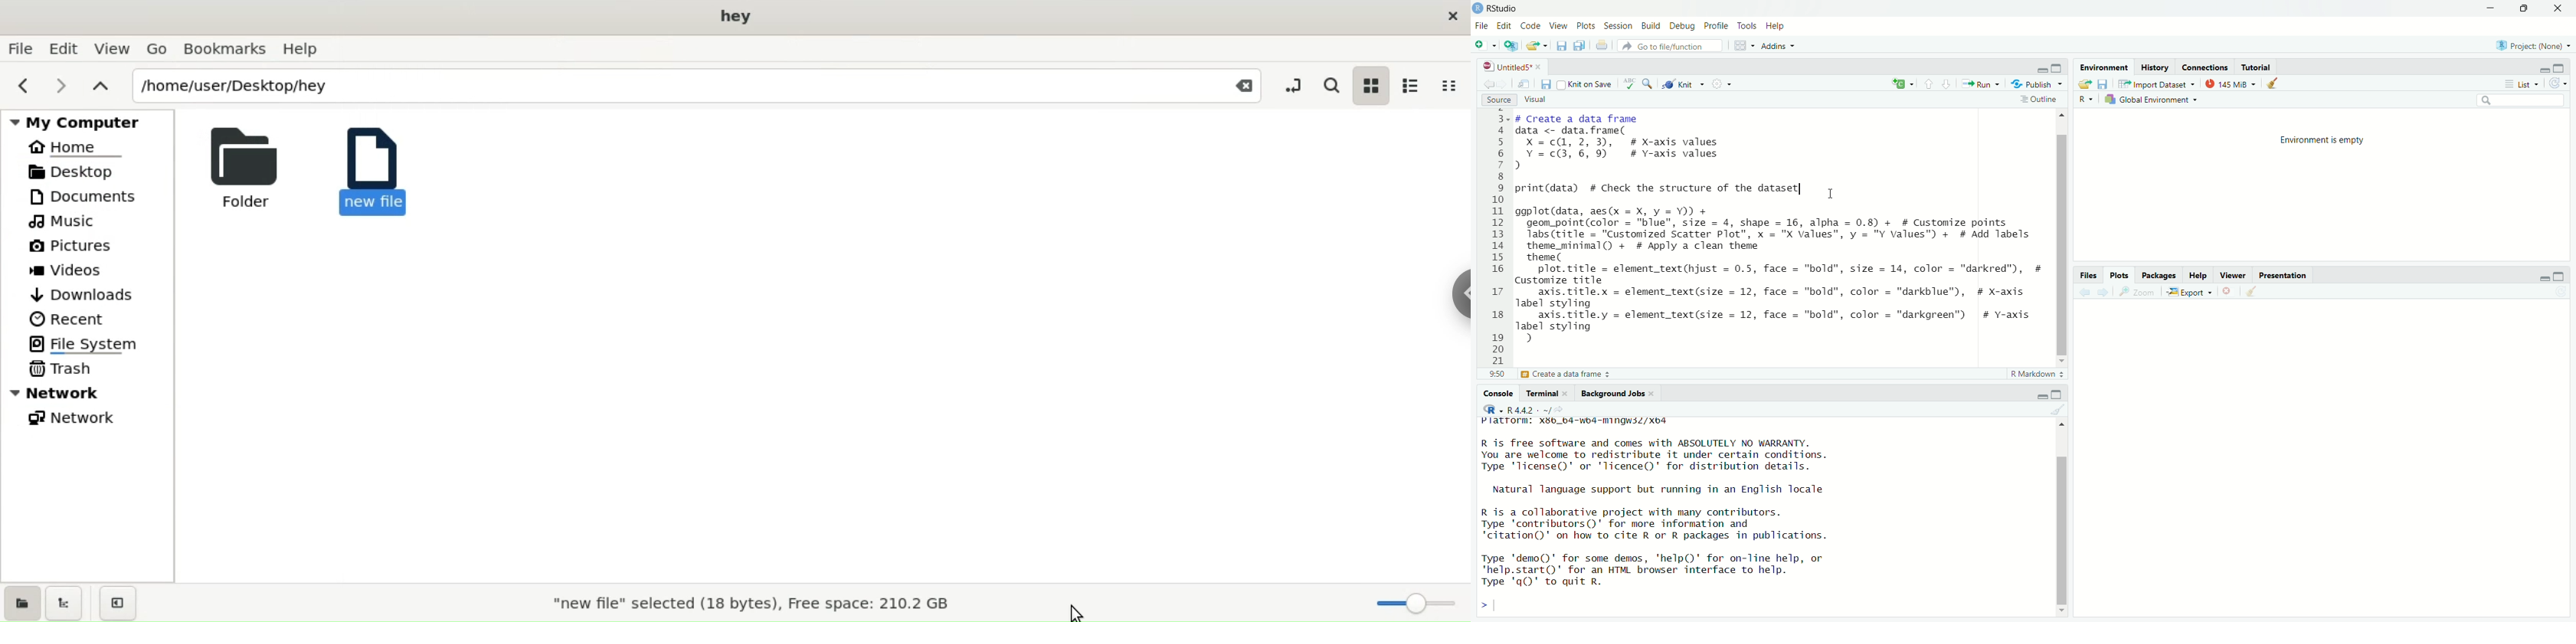 Image resolution: width=2576 pixels, height=644 pixels. I want to click on Go to file/function, so click(1669, 45).